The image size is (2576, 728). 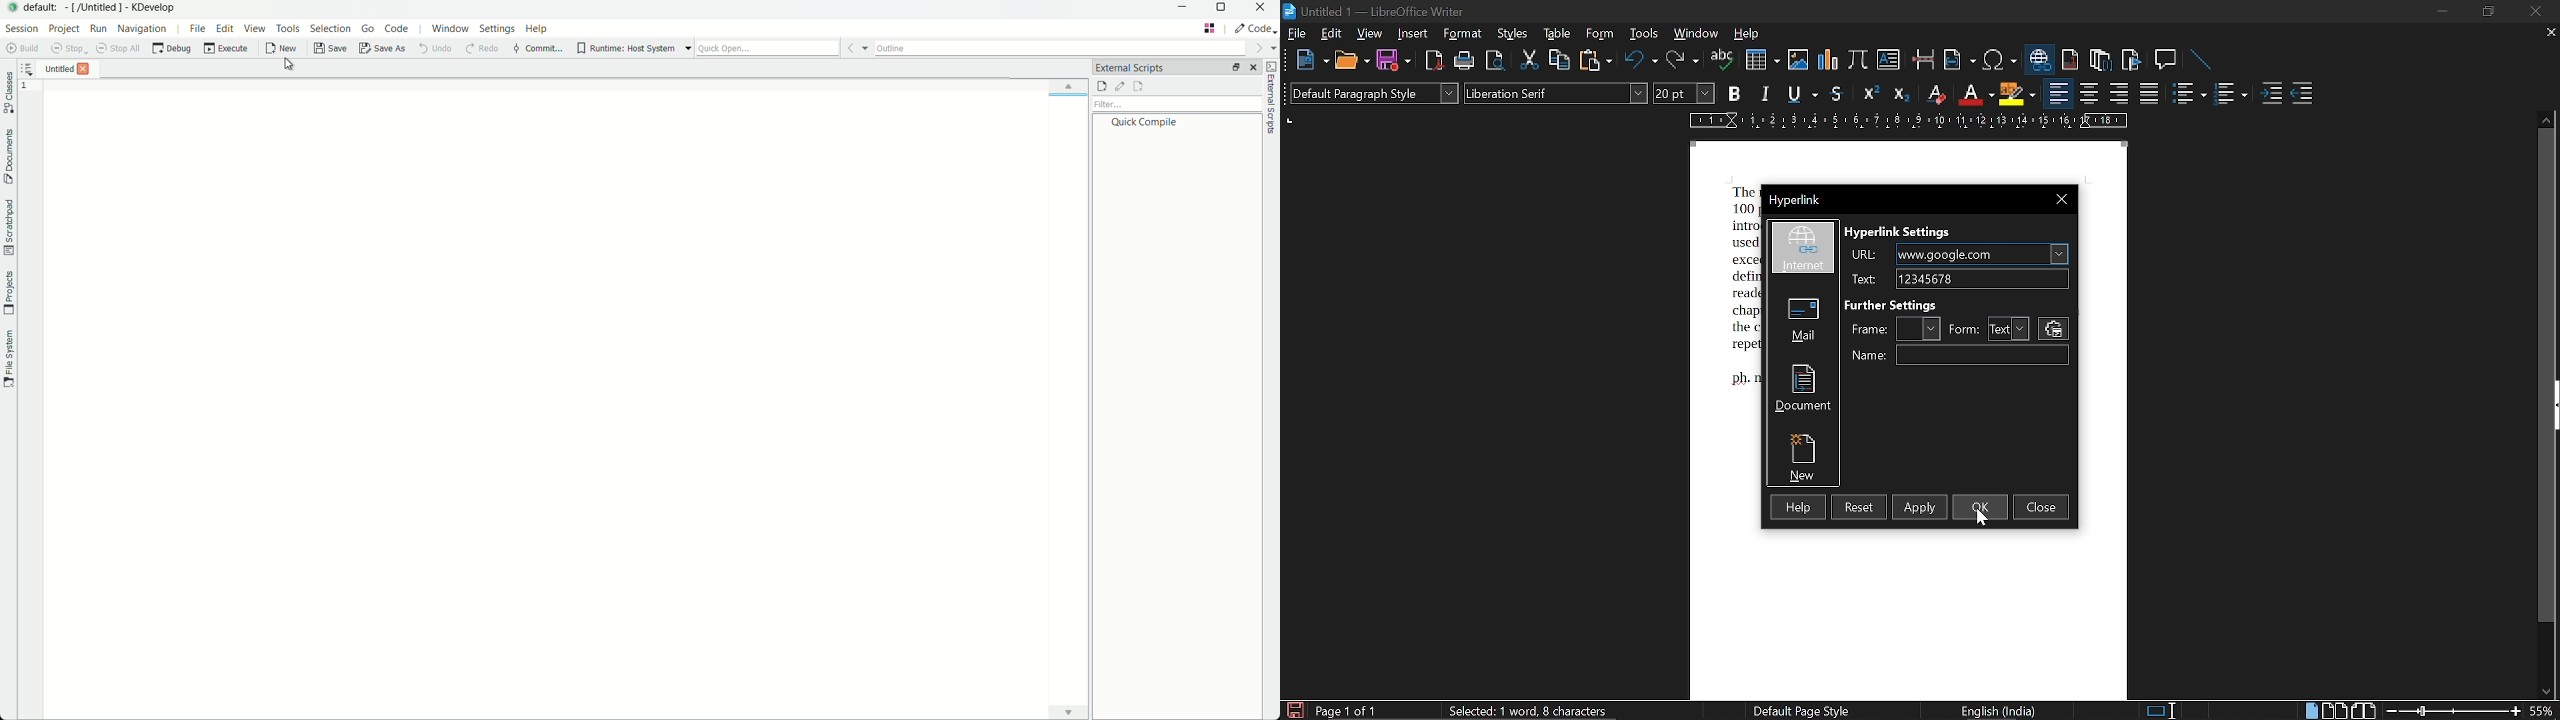 I want to click on multiple page view, so click(x=2335, y=711).